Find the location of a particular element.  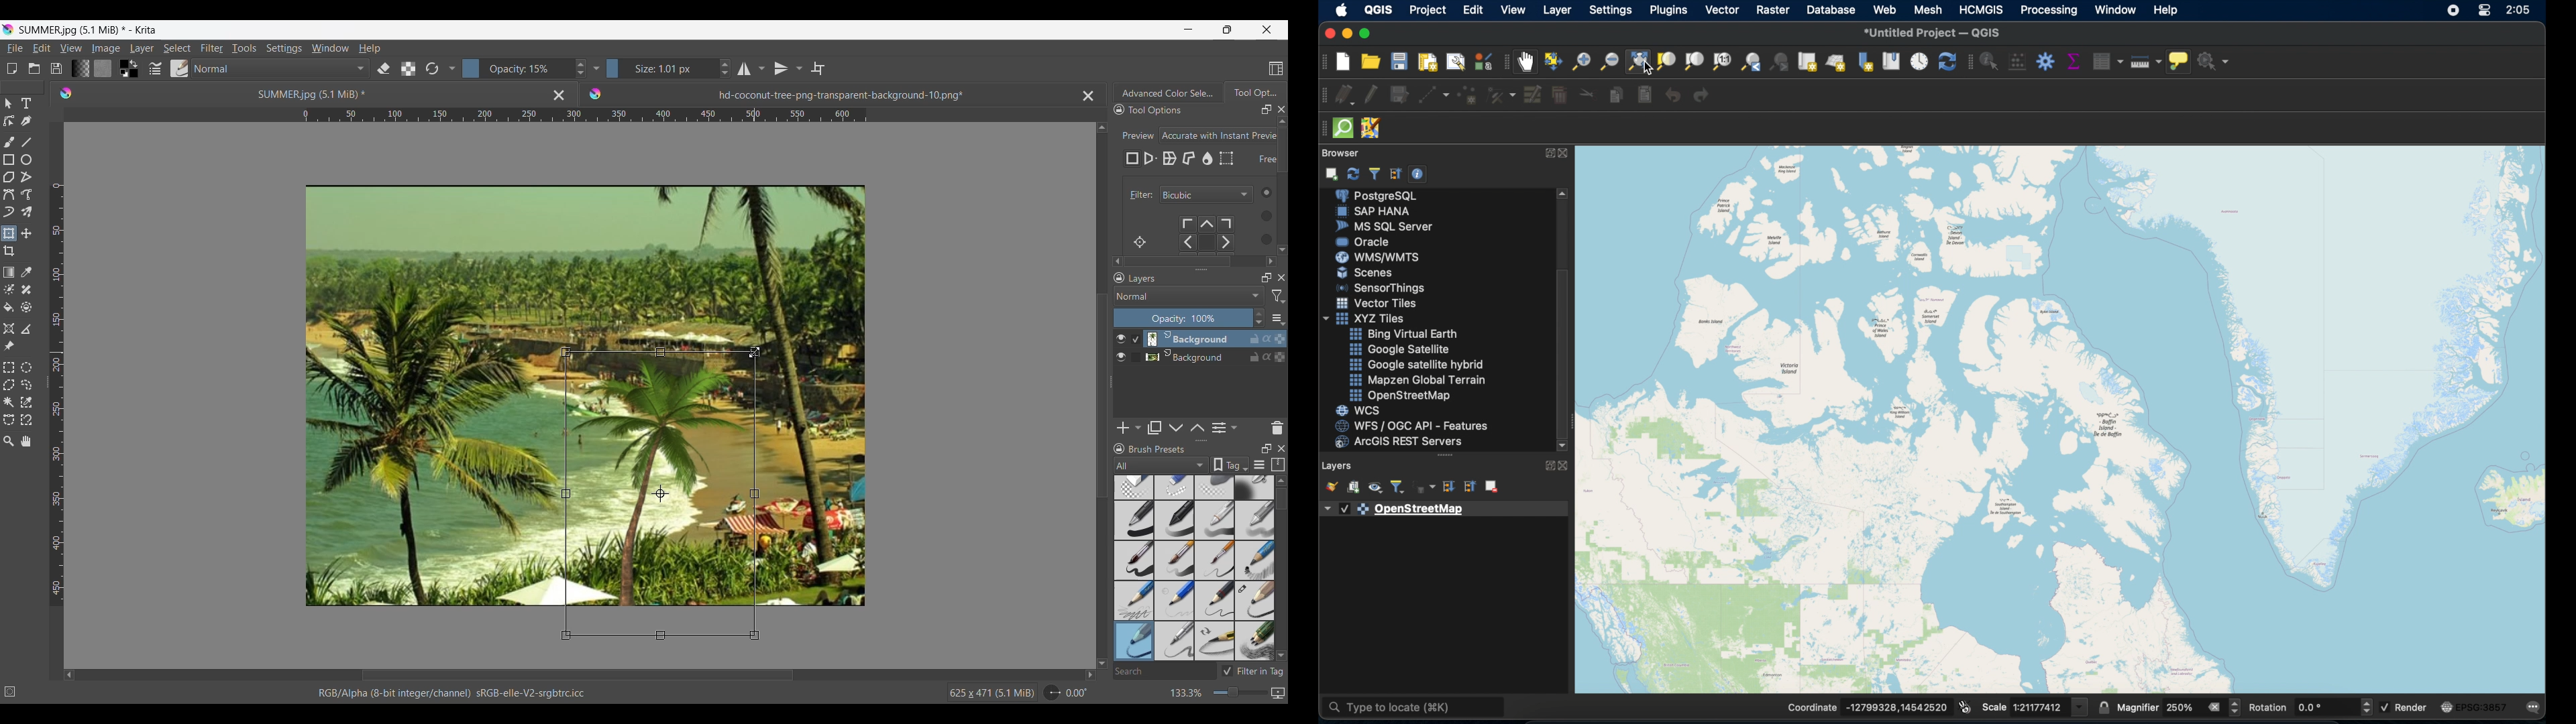

Down is located at coordinates (1102, 655).